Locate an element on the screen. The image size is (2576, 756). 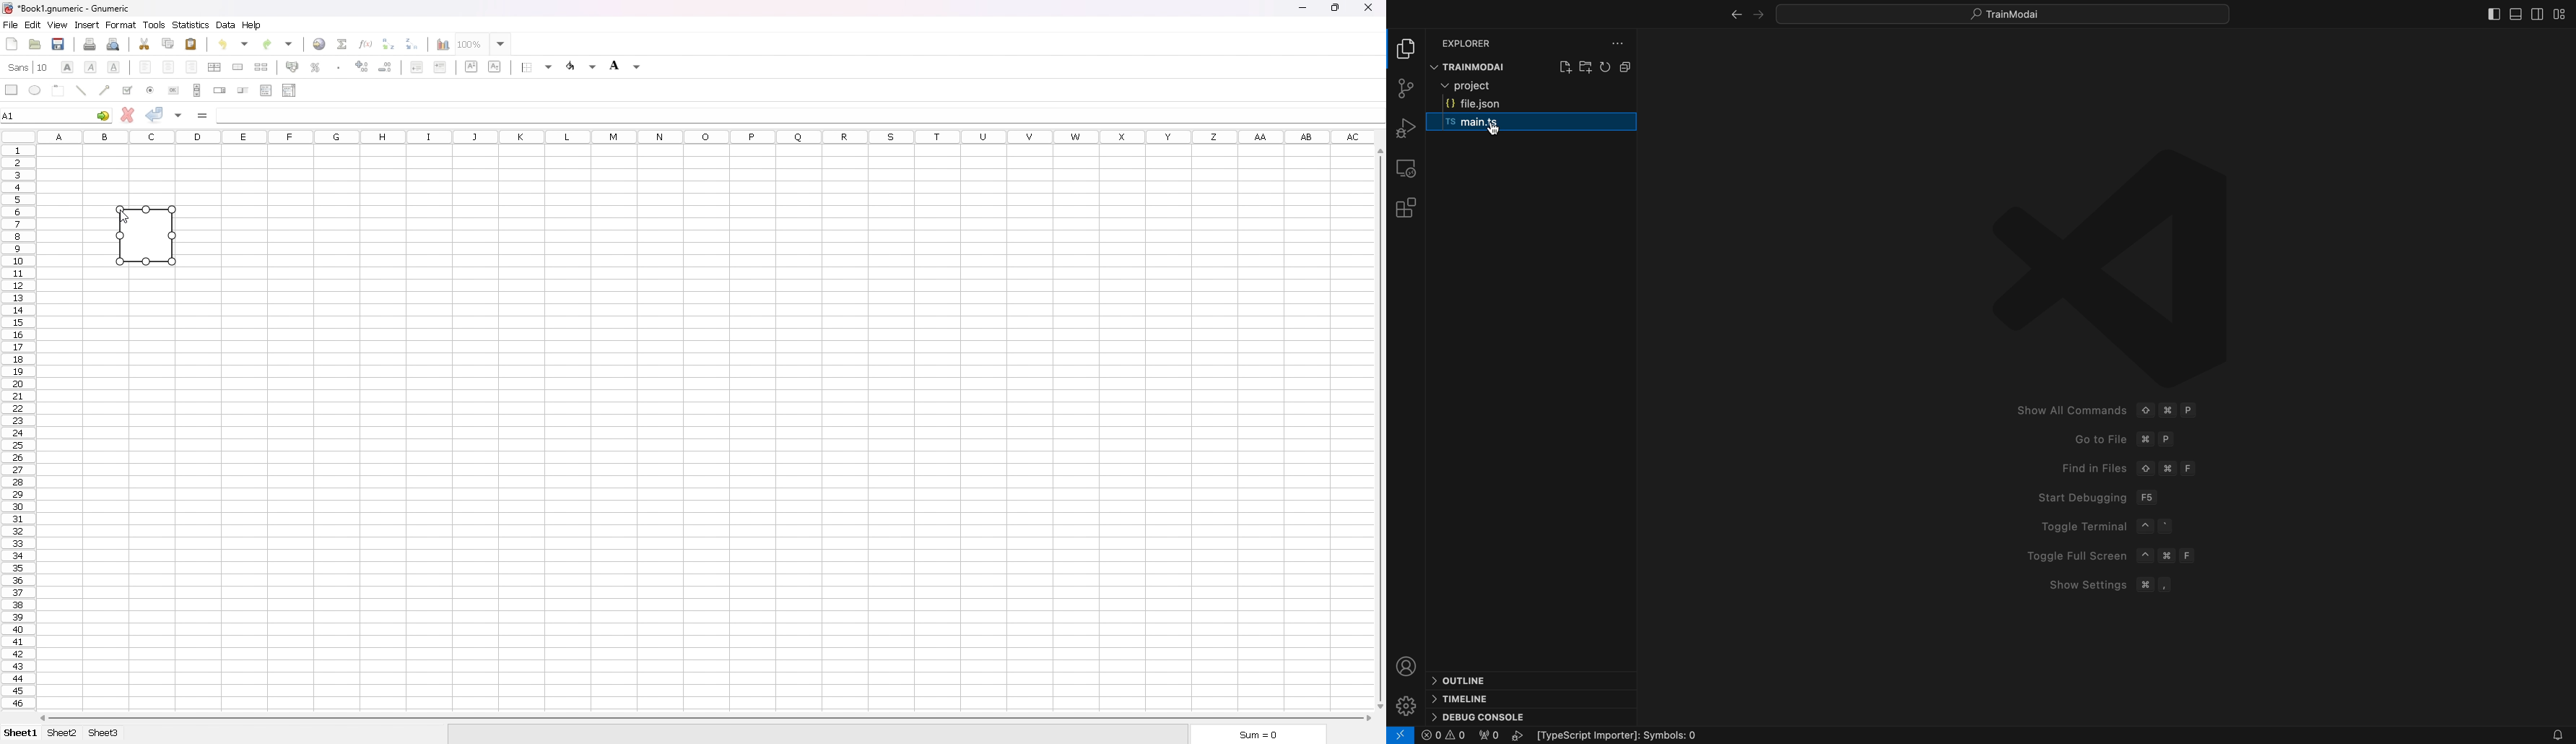
insert is located at coordinates (87, 25).